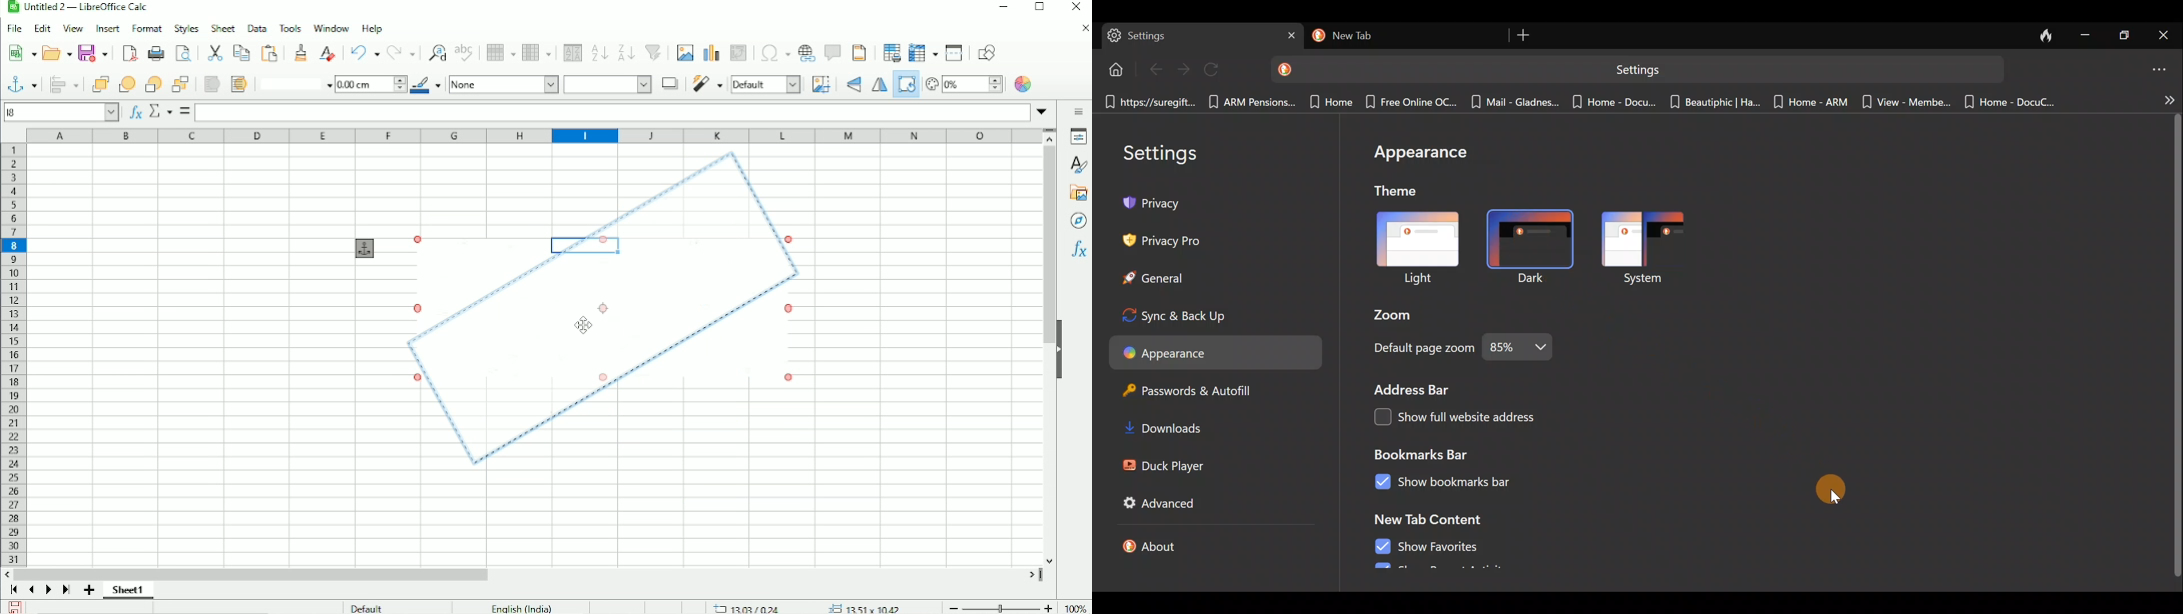 The width and height of the screenshot is (2184, 616). What do you see at coordinates (183, 53) in the screenshot?
I see `Toggle print preview` at bounding box center [183, 53].